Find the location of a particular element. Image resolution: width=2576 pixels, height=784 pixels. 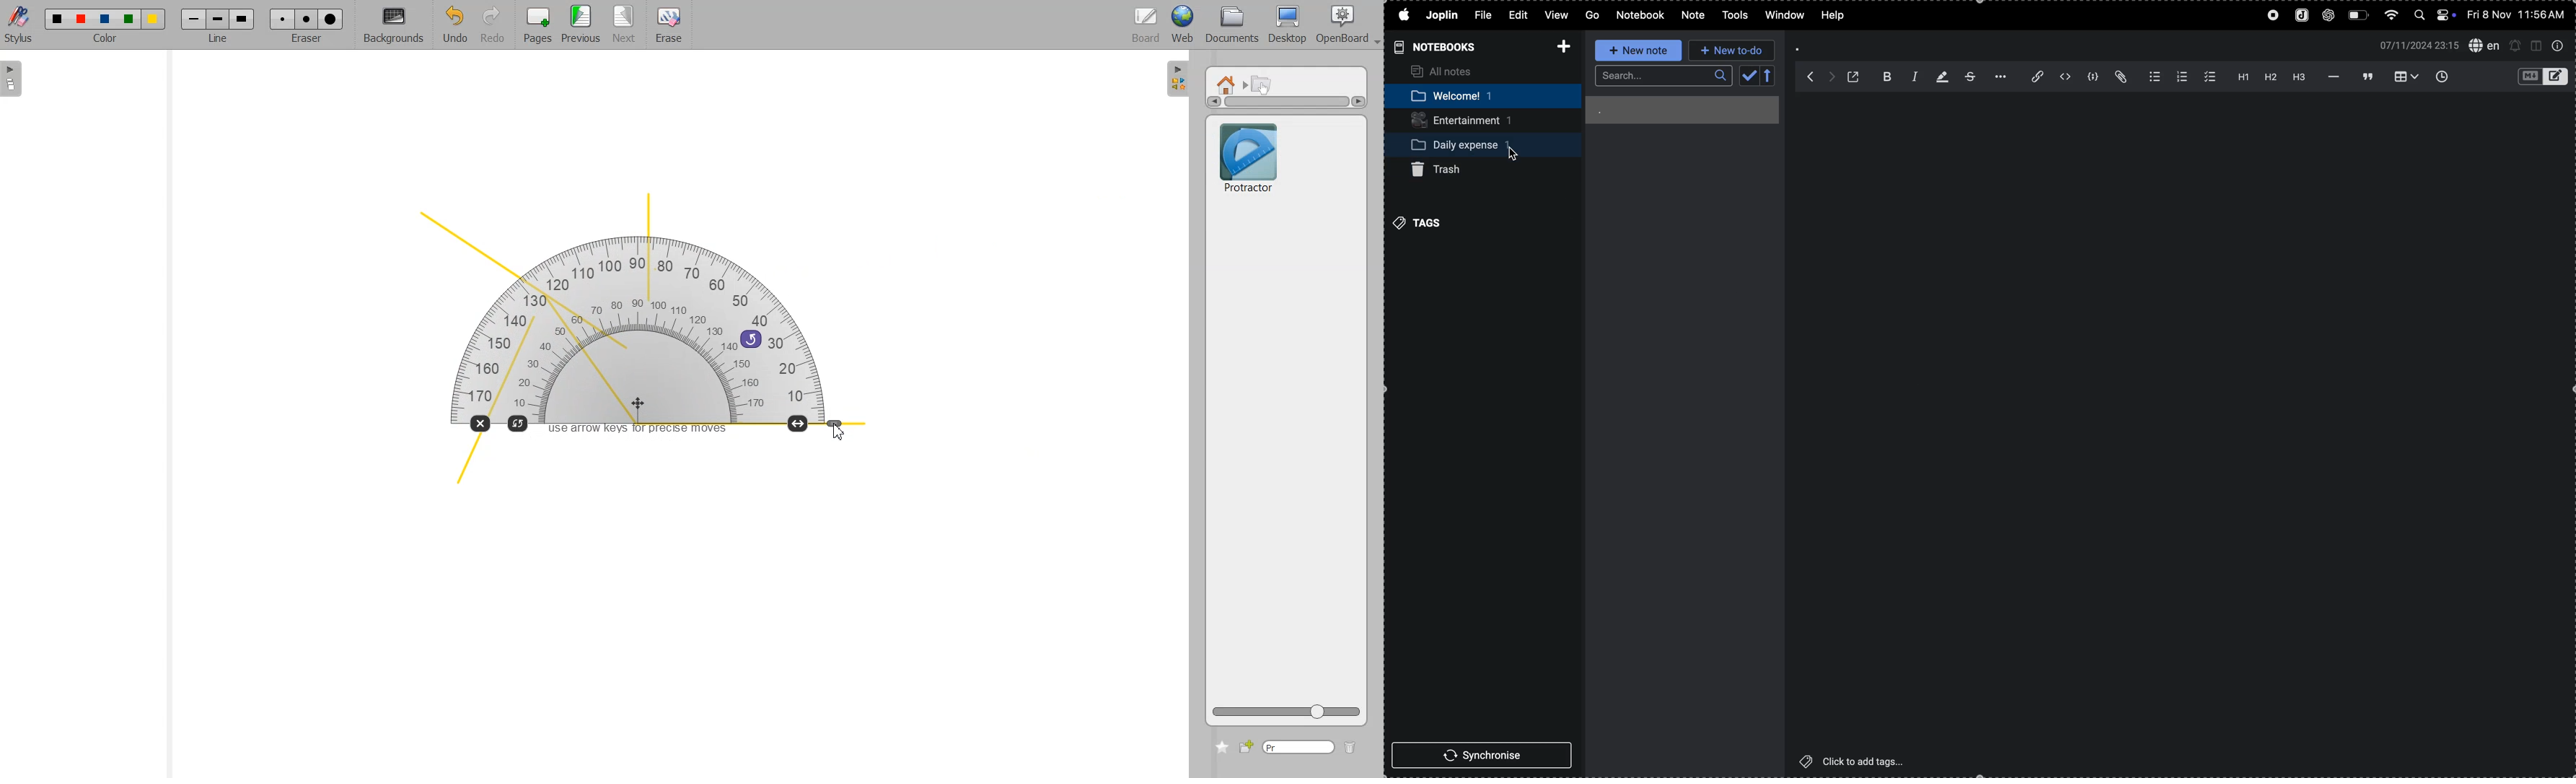

wifi is located at coordinates (2390, 18).